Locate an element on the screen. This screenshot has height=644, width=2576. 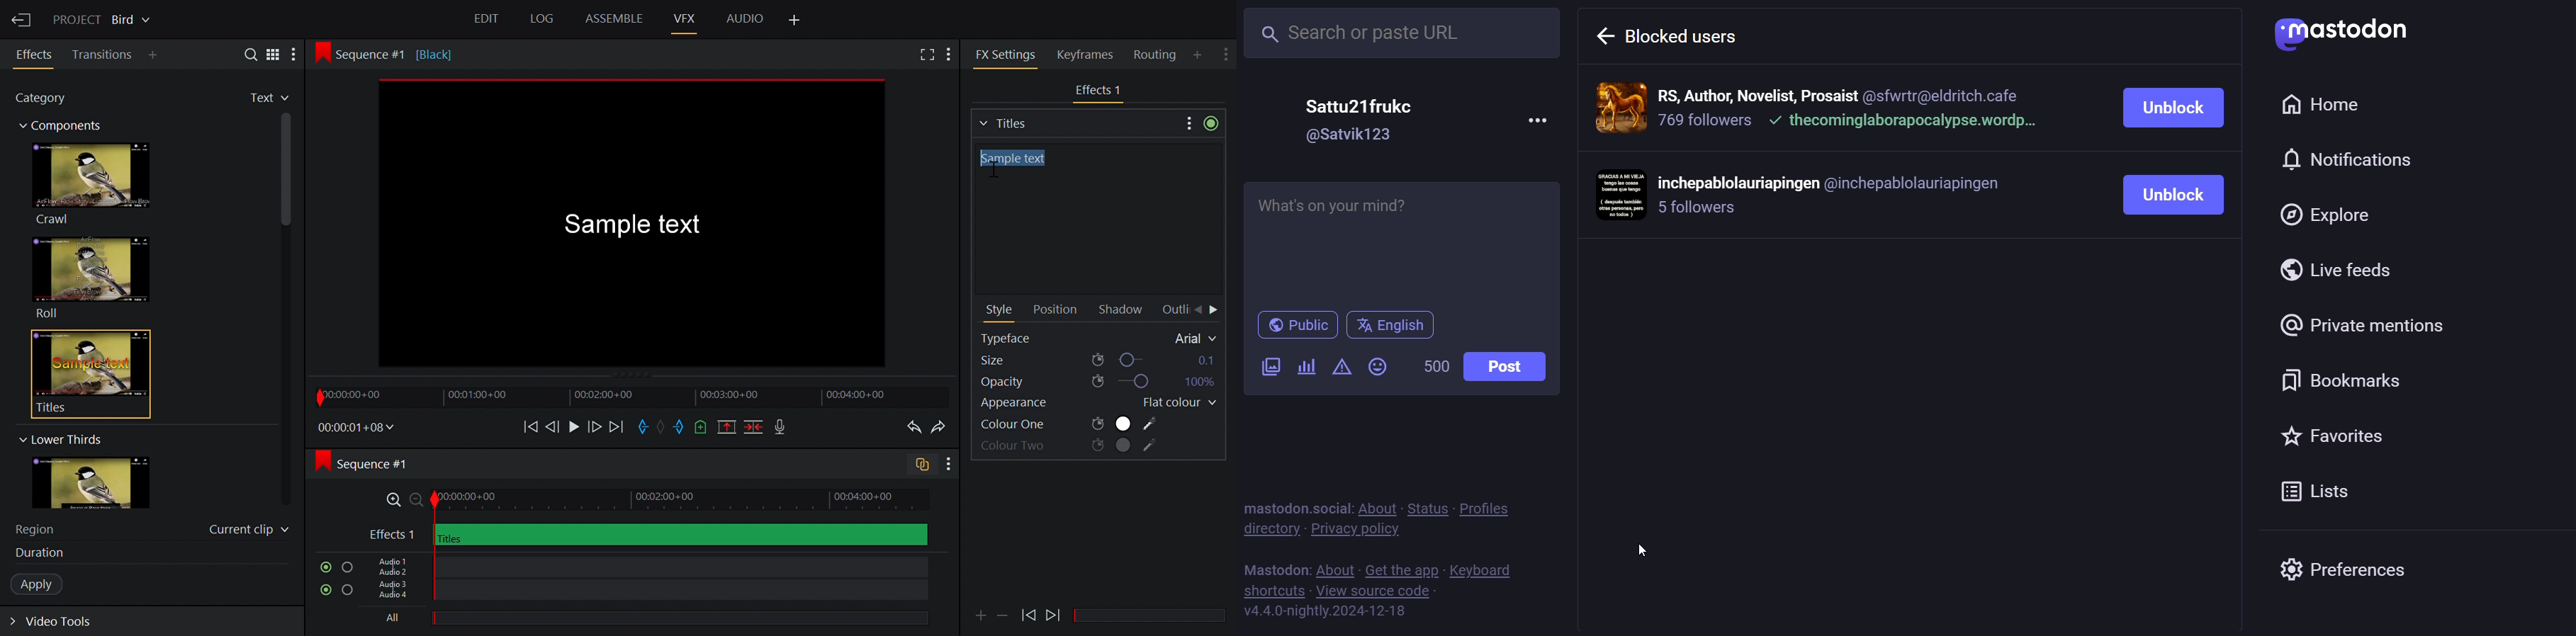
Mute/Unmute is located at coordinates (323, 590).